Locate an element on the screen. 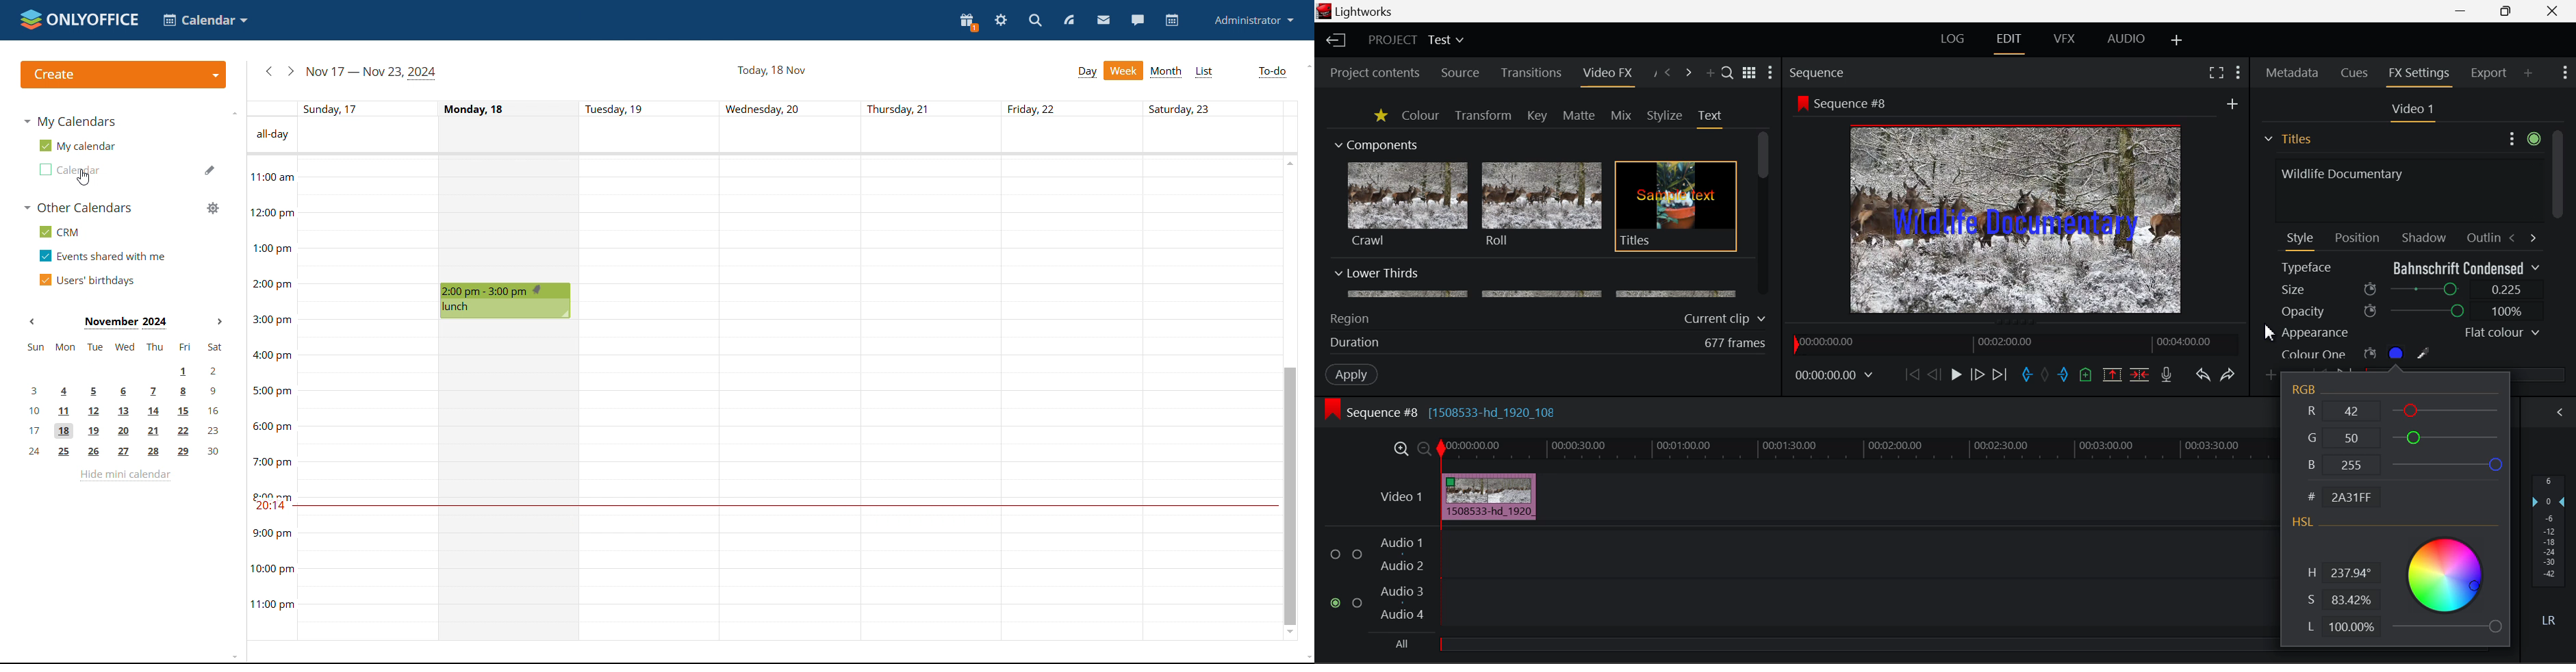 The width and height of the screenshot is (2576, 672). Video FX Panel Open is located at coordinates (1607, 74).